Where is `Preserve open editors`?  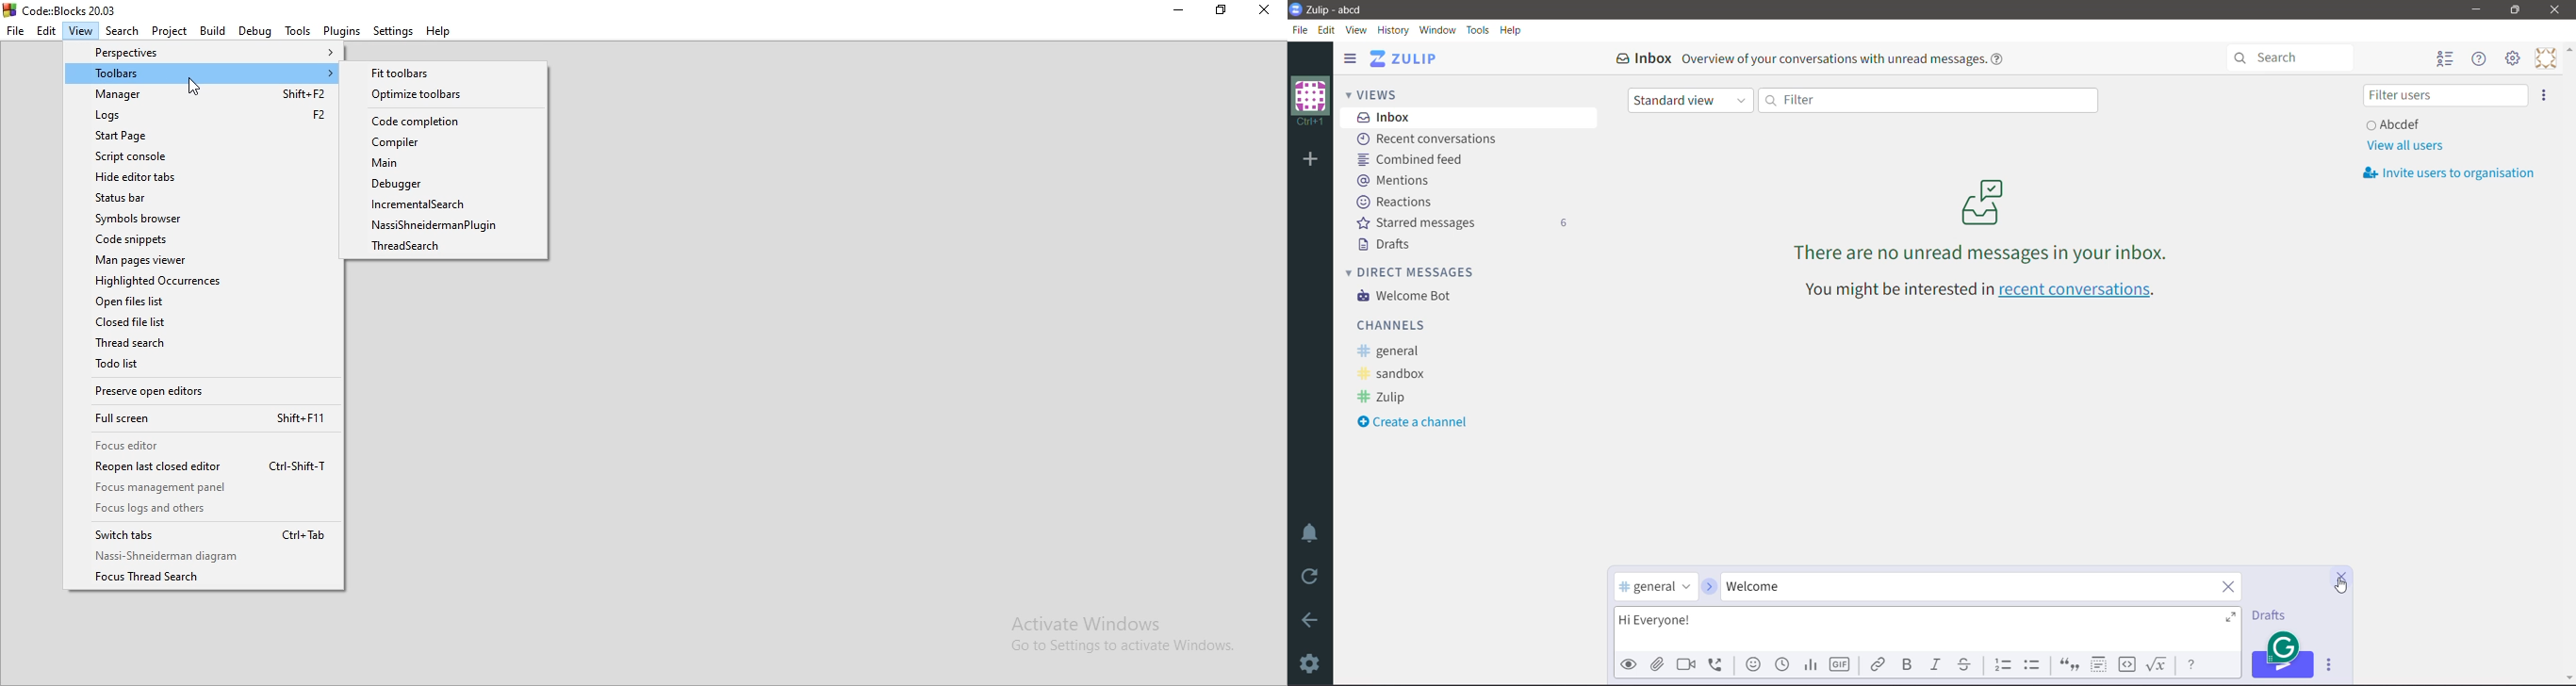 Preserve open editors is located at coordinates (203, 394).